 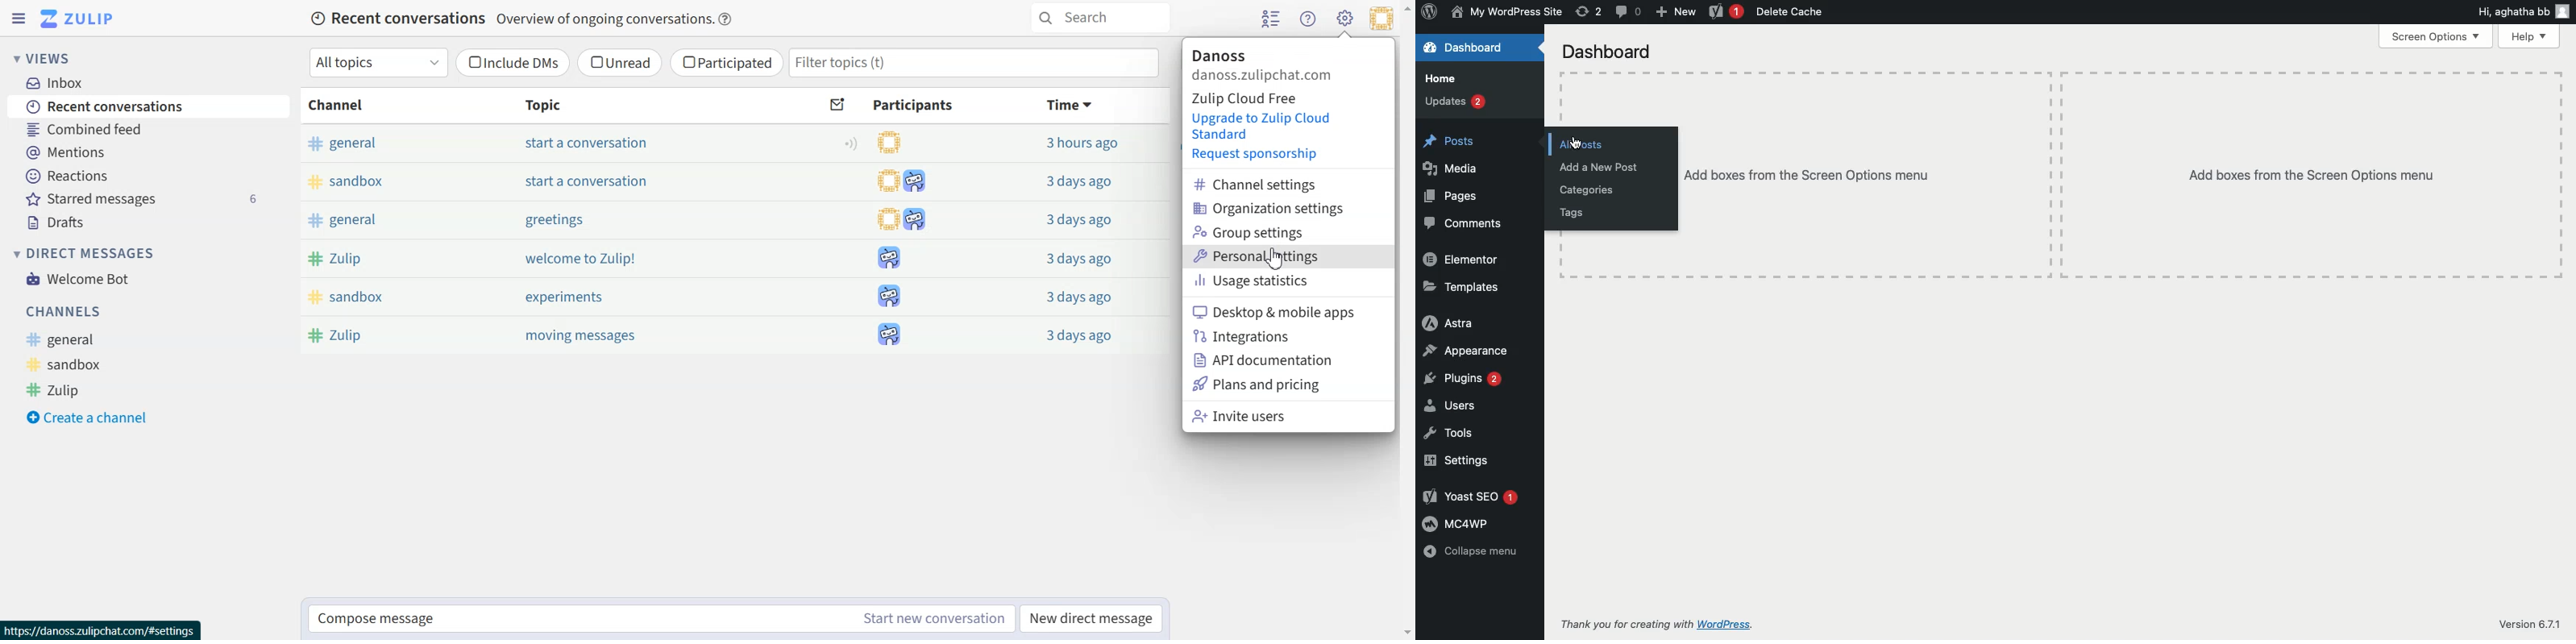 I want to click on start a conversation, so click(x=594, y=181).